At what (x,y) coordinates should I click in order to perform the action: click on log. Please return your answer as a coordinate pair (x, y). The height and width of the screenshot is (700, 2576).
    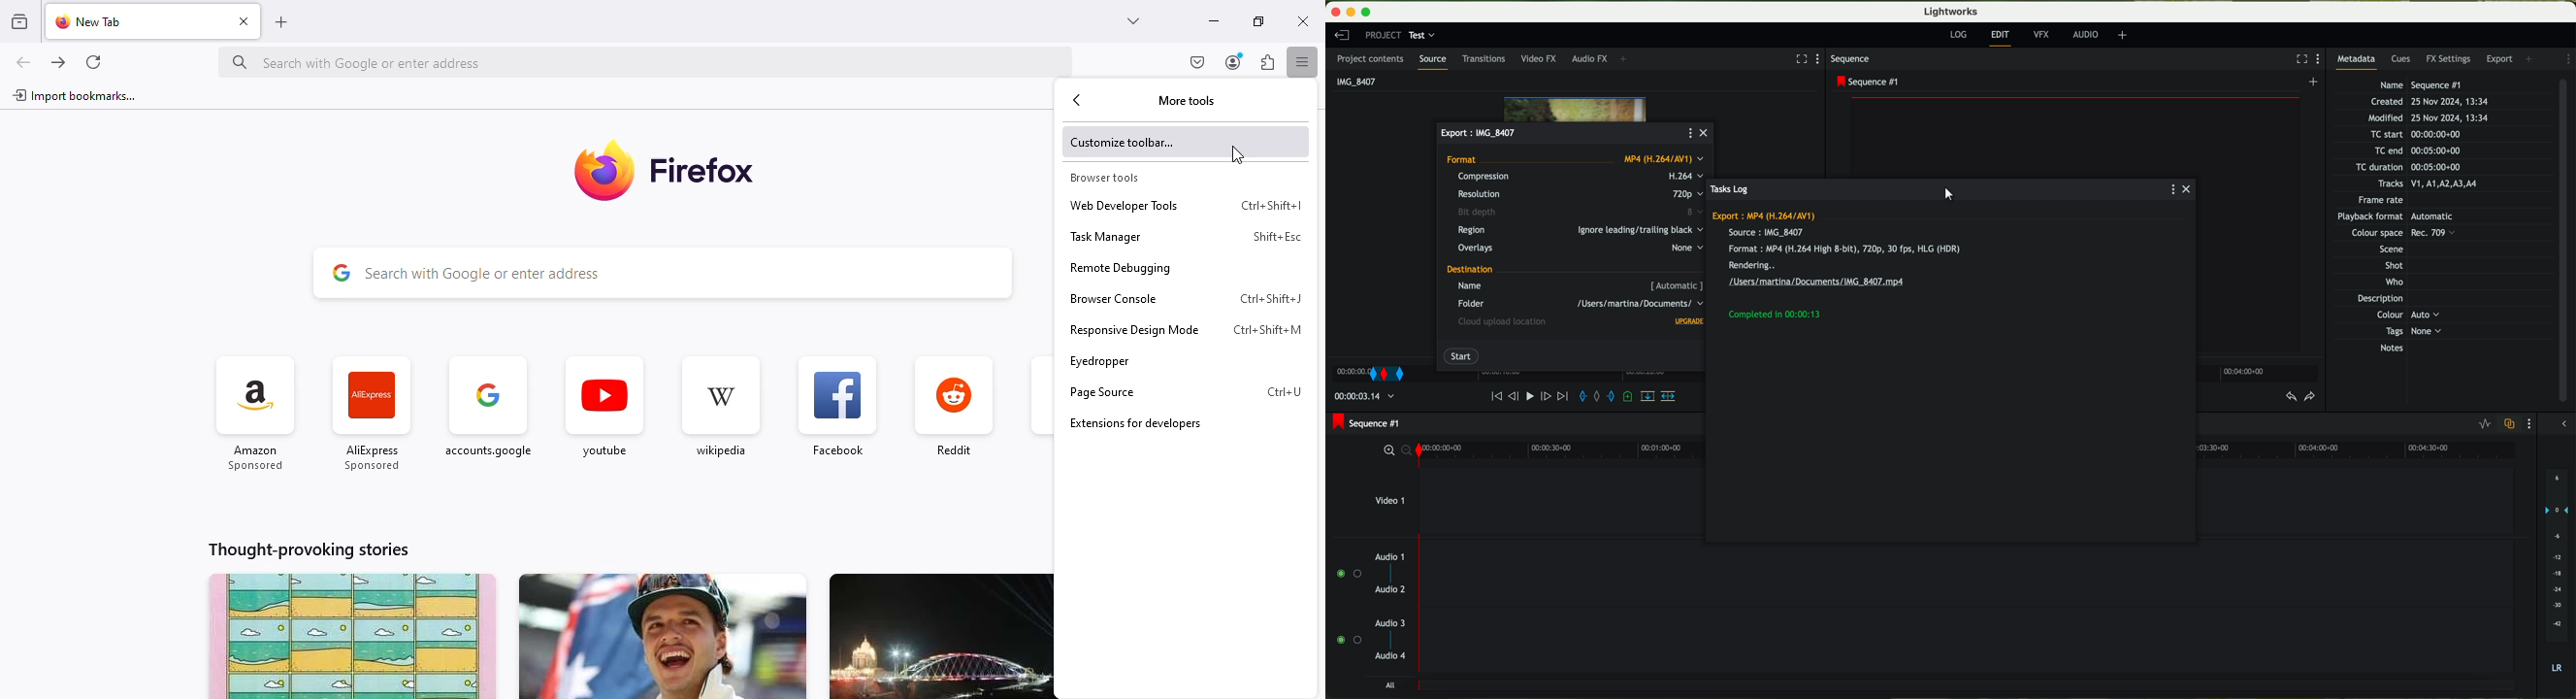
    Looking at the image, I should click on (1960, 35).